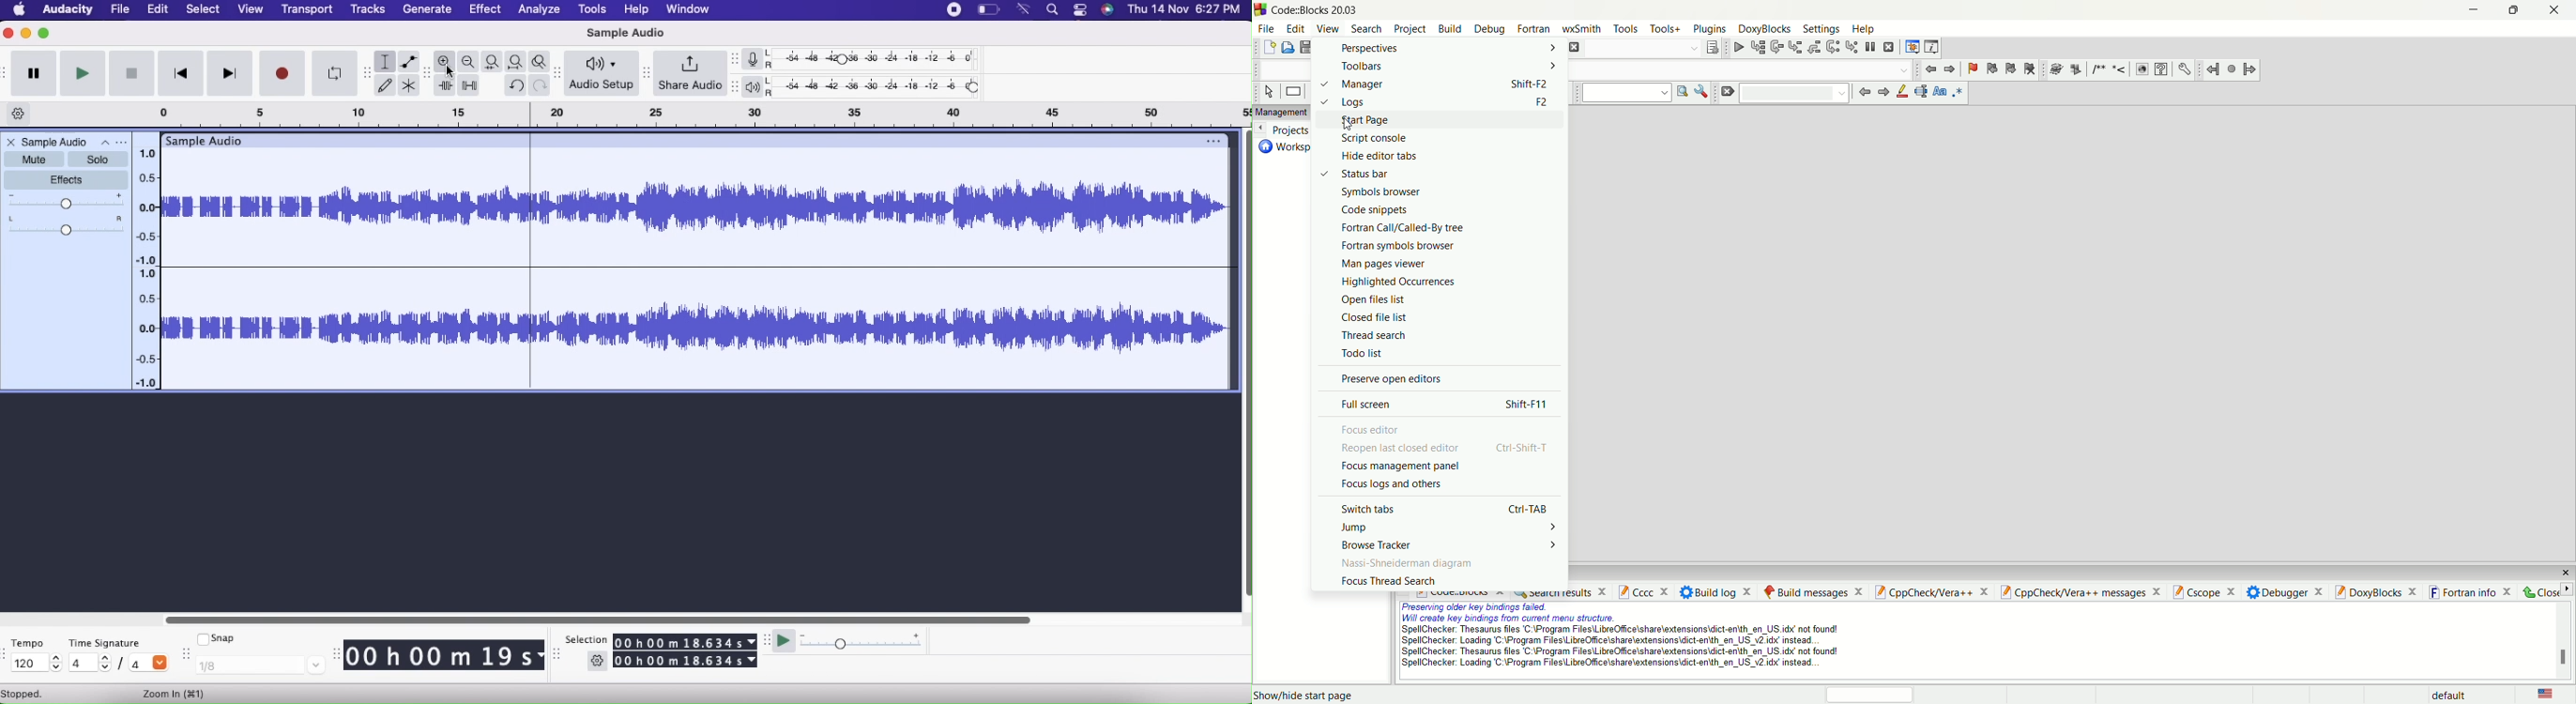 Image resolution: width=2576 pixels, height=728 pixels. I want to click on thread search, so click(1375, 336).